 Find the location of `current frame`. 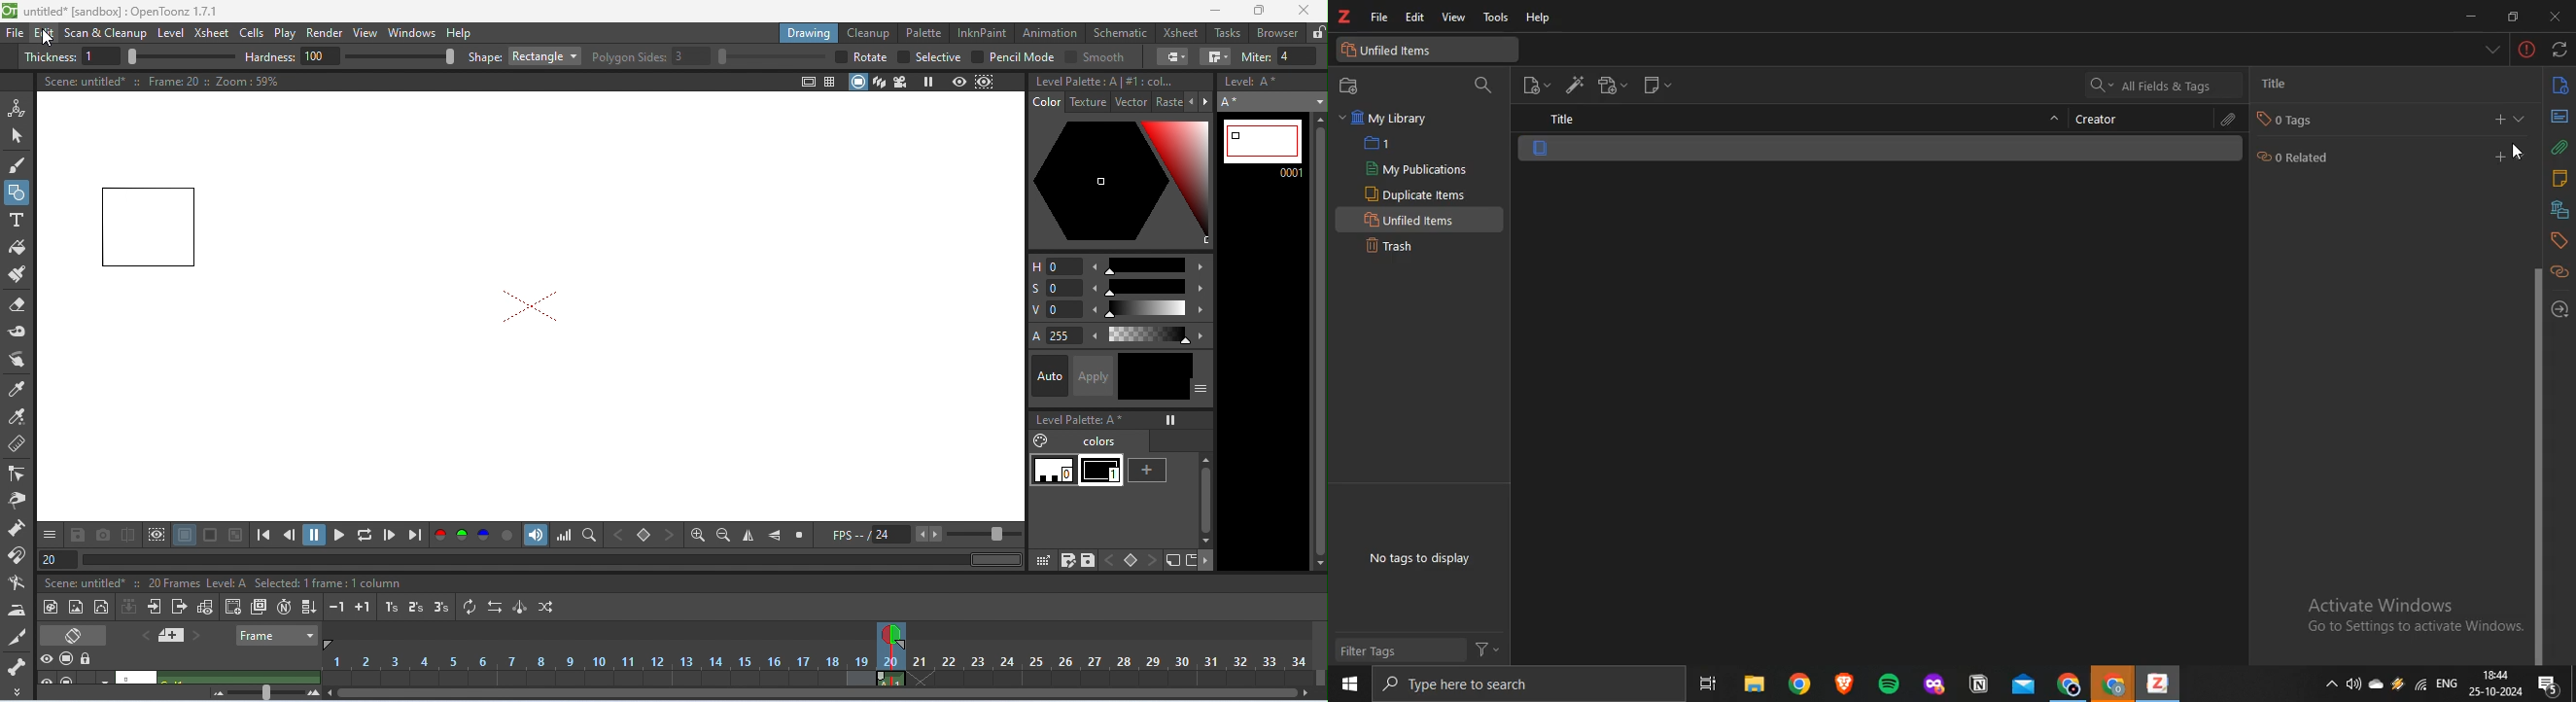

current frame is located at coordinates (1264, 148).